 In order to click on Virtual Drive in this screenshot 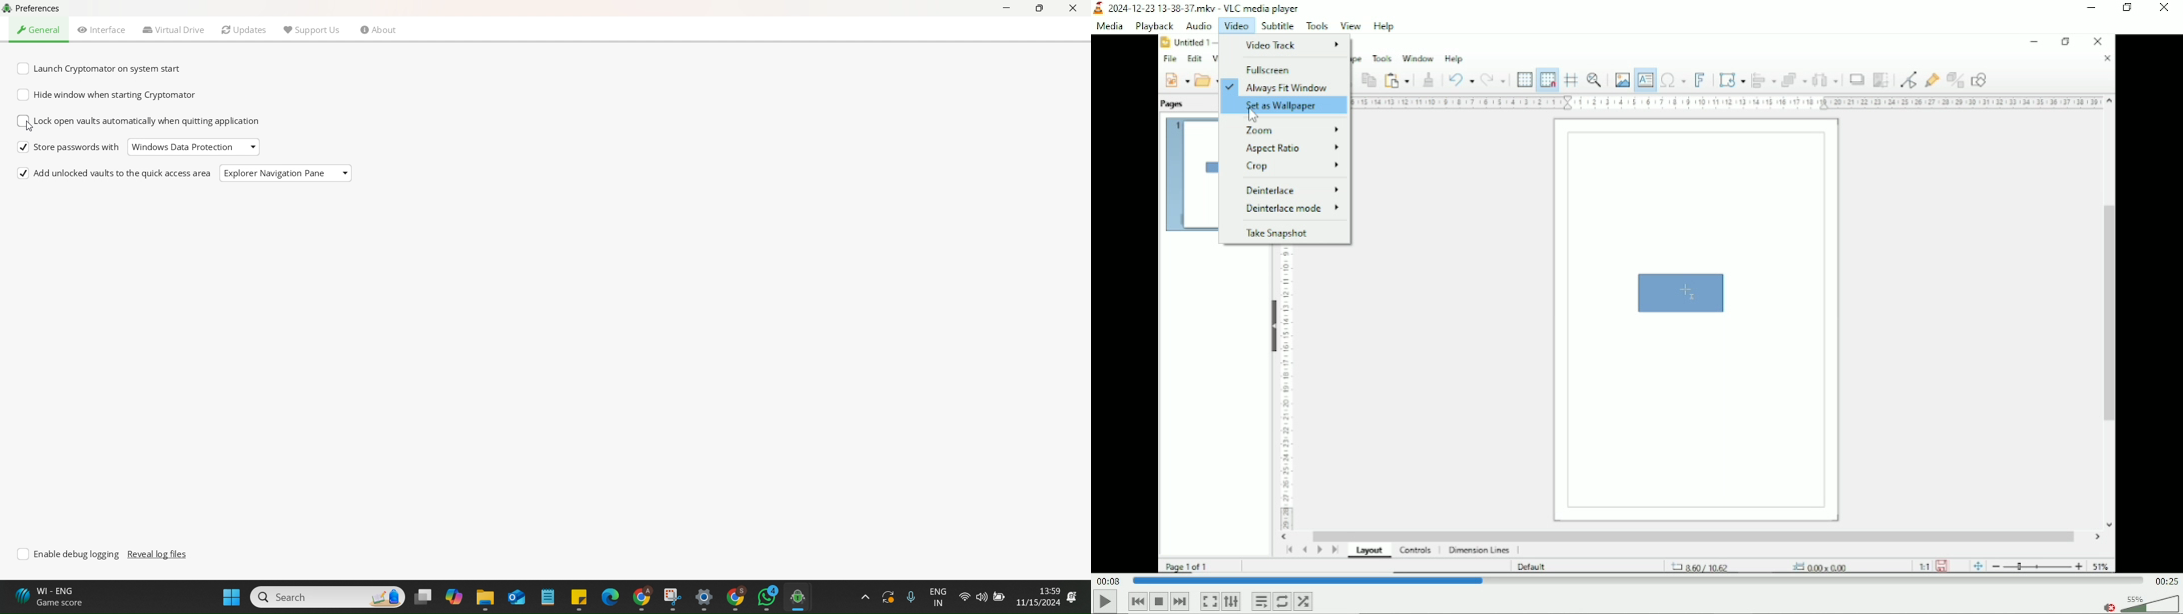, I will do `click(174, 30)`.